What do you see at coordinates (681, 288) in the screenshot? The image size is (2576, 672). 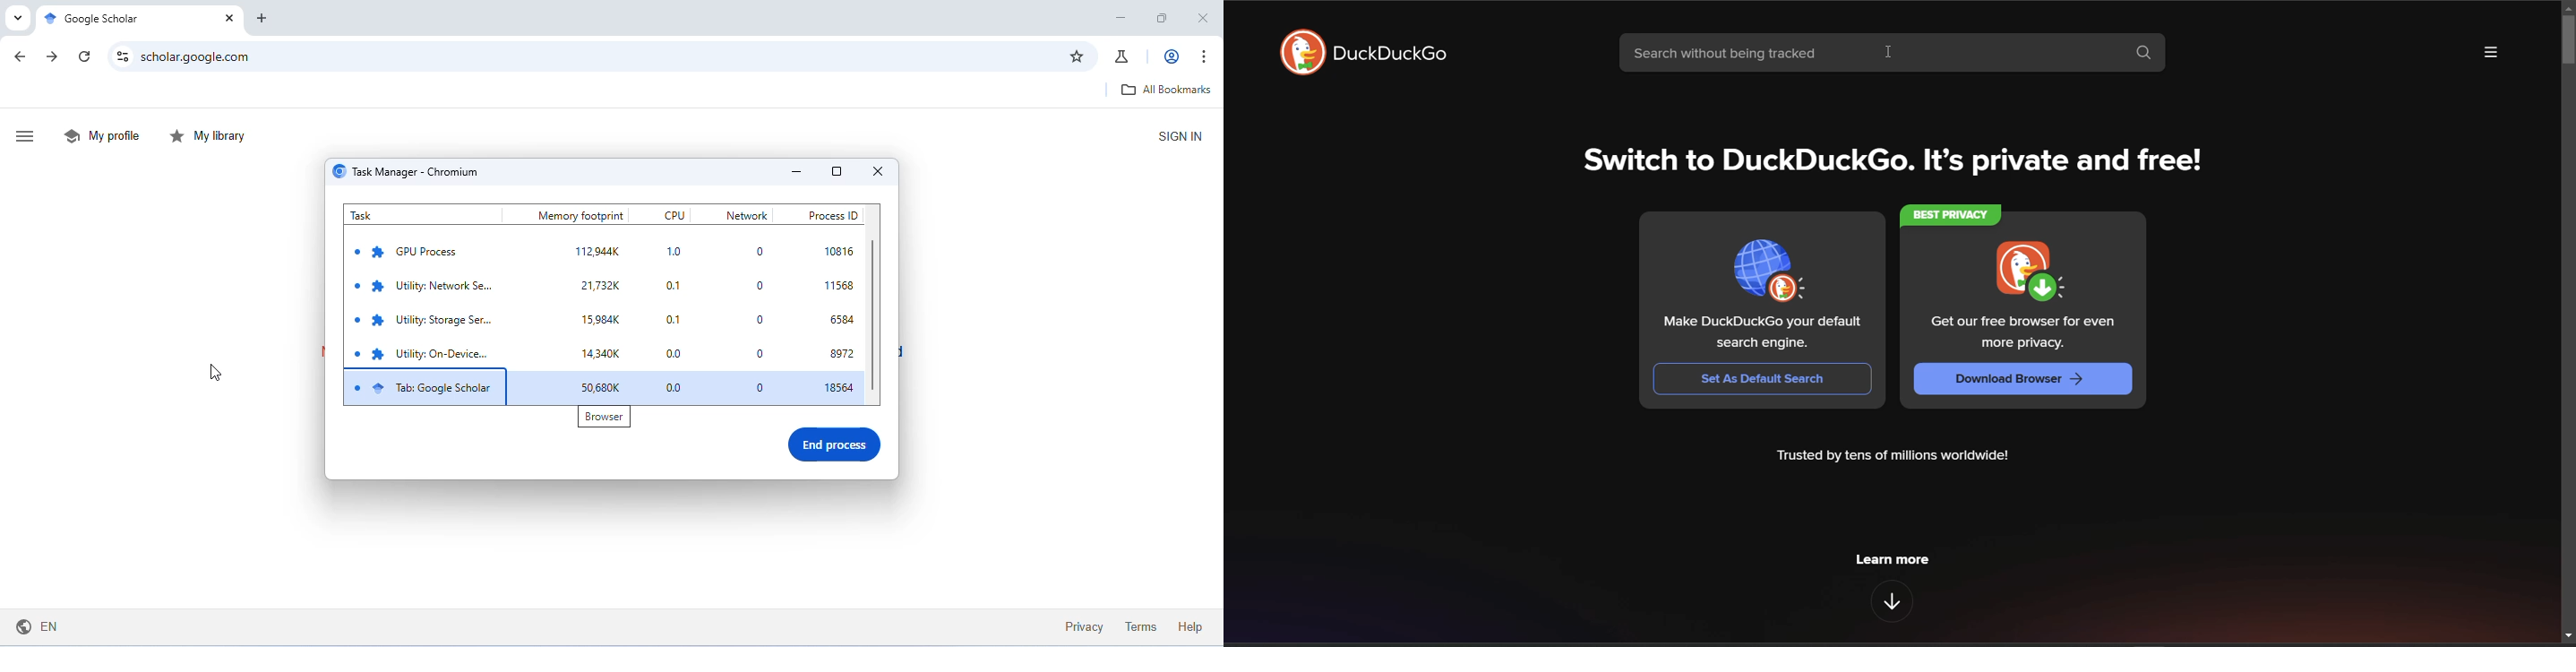 I see `0.1` at bounding box center [681, 288].